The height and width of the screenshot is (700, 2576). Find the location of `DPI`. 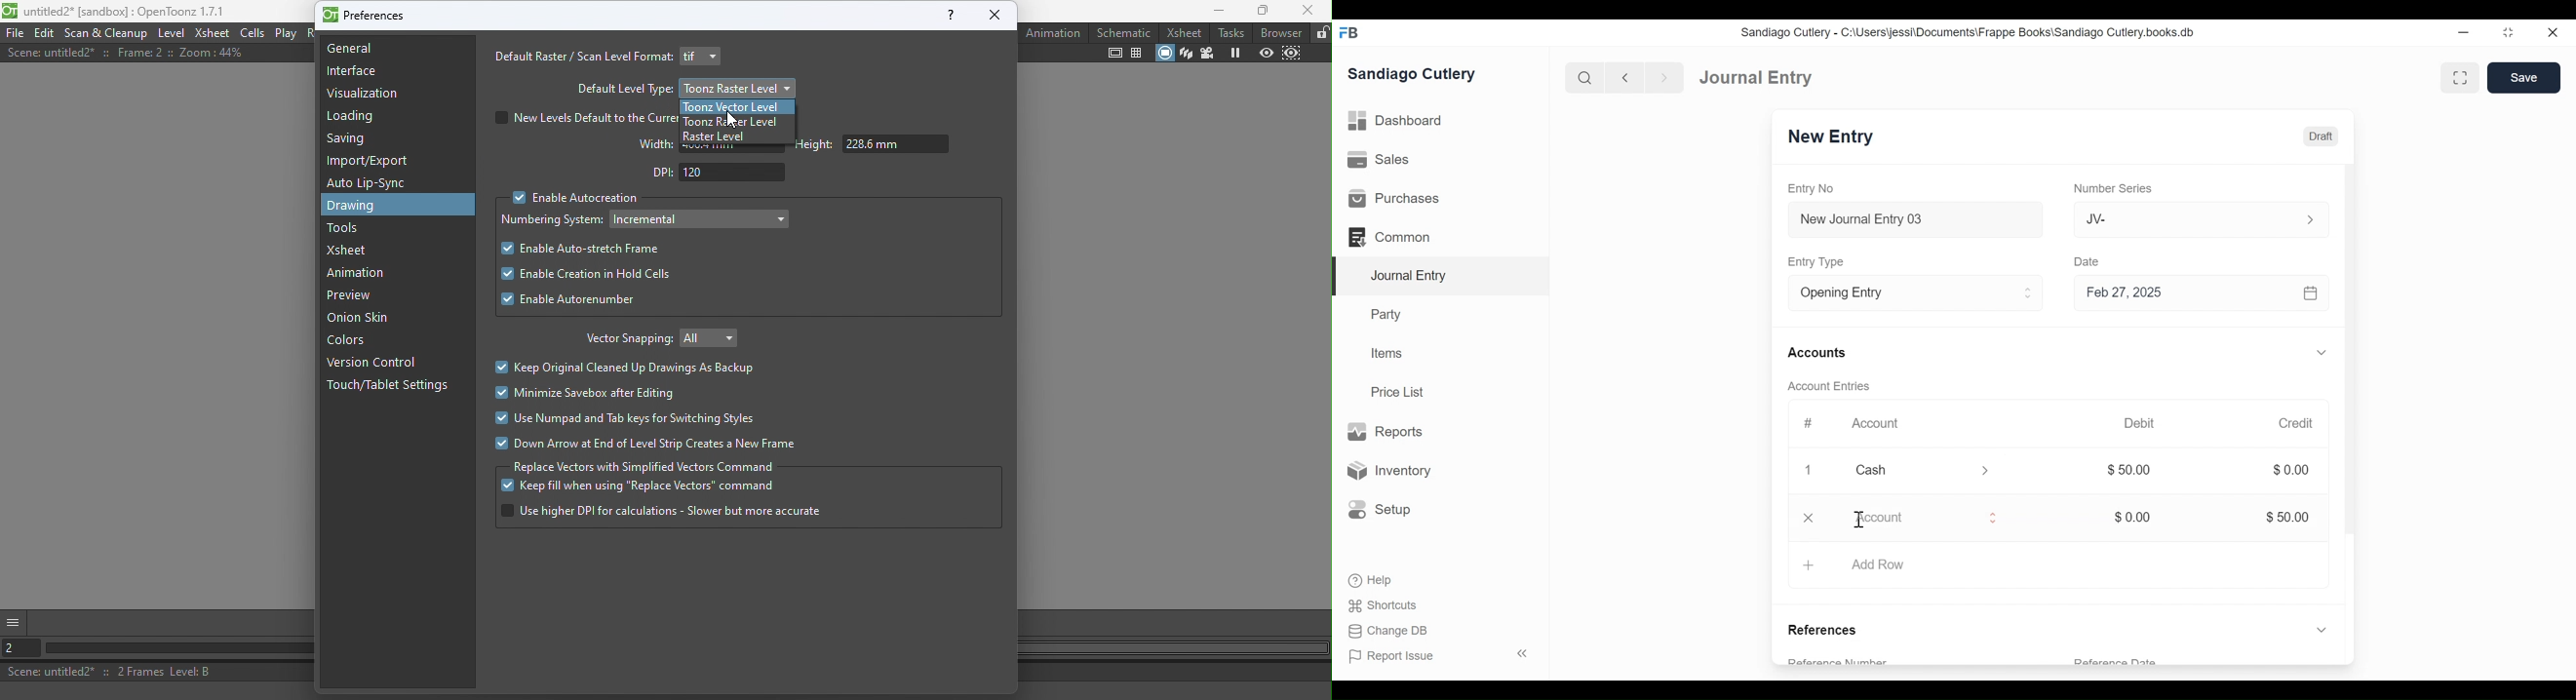

DPI is located at coordinates (715, 172).